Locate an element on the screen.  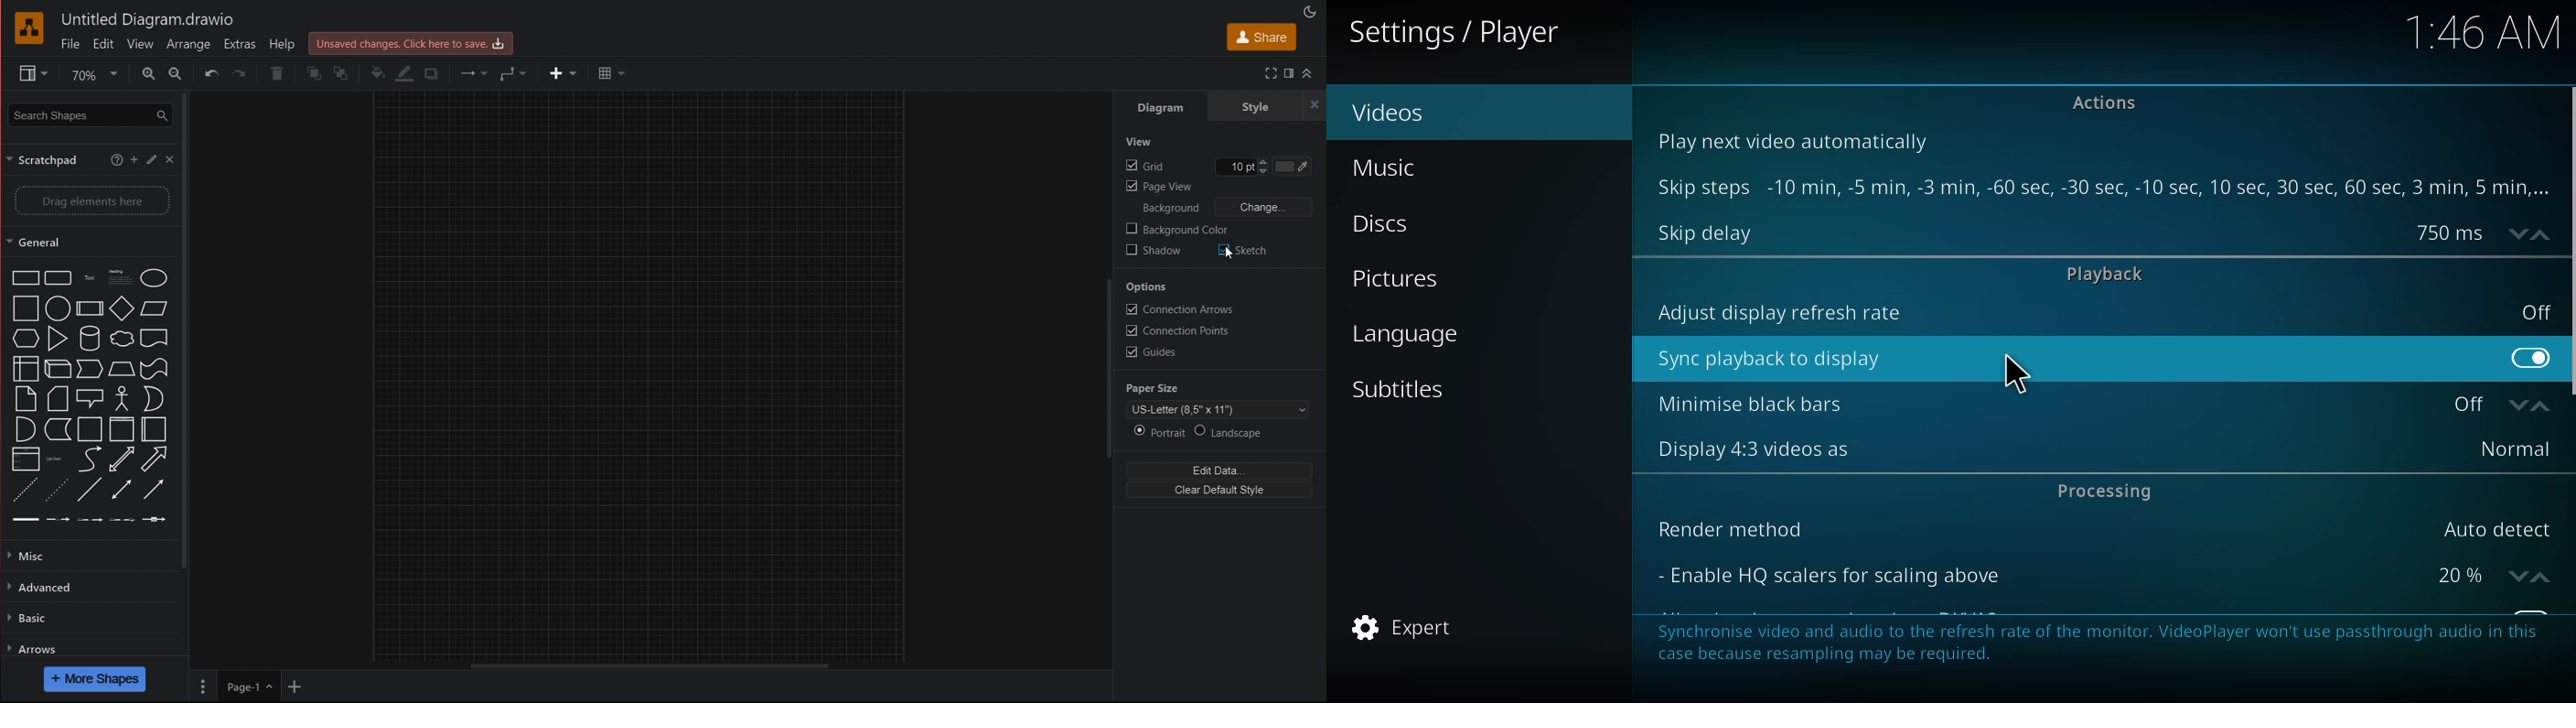
Collapse is located at coordinates (1311, 74).